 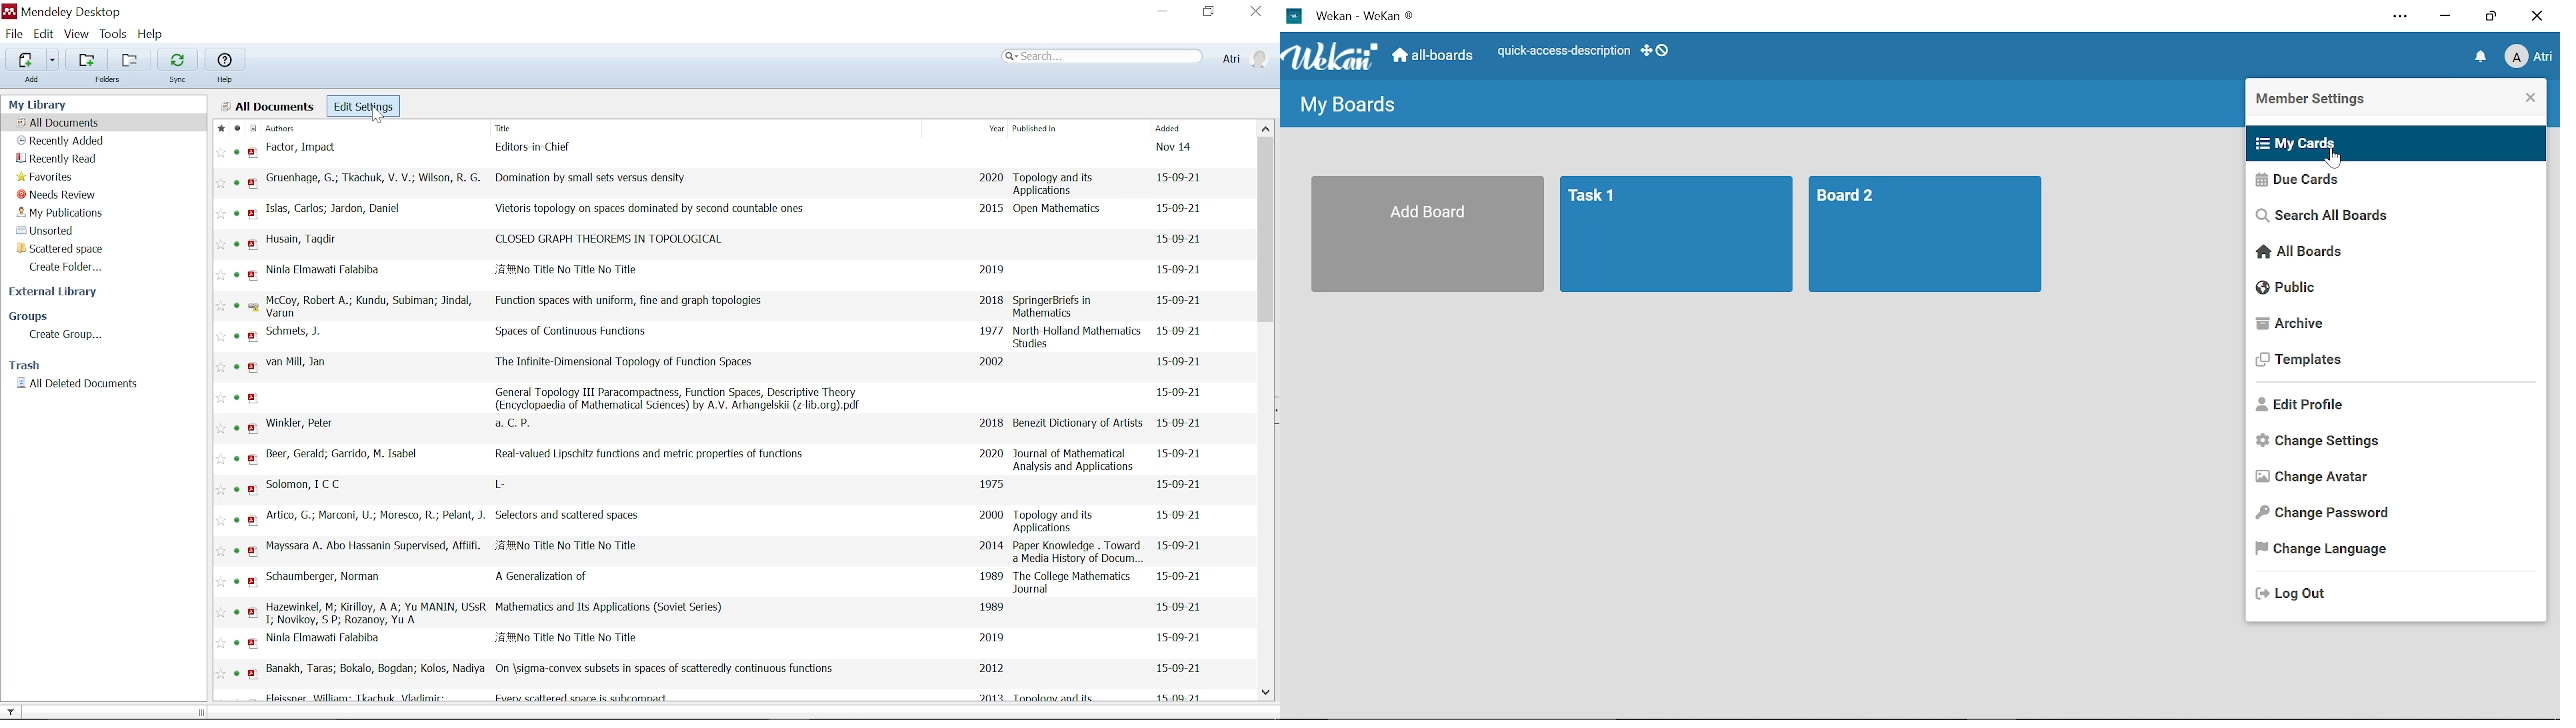 What do you see at coordinates (83, 60) in the screenshot?
I see `Add folders` at bounding box center [83, 60].